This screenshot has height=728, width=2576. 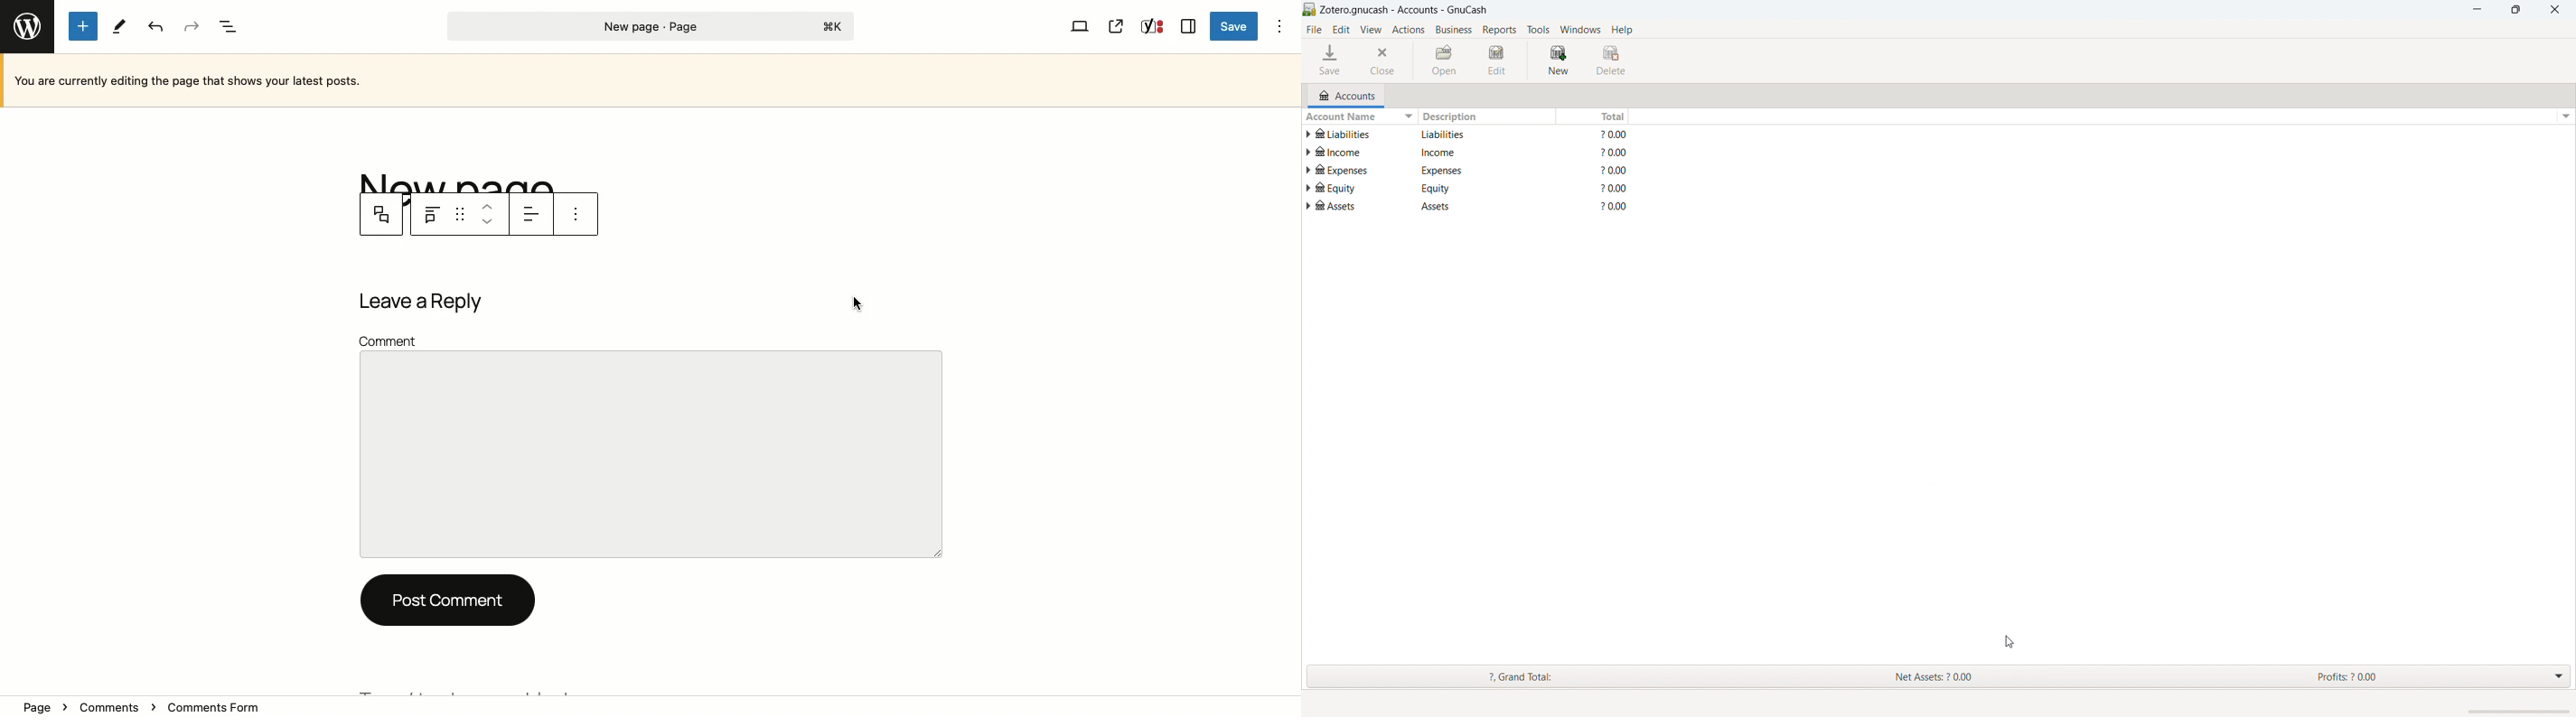 What do you see at coordinates (1351, 94) in the screenshot?
I see `accounts tab` at bounding box center [1351, 94].